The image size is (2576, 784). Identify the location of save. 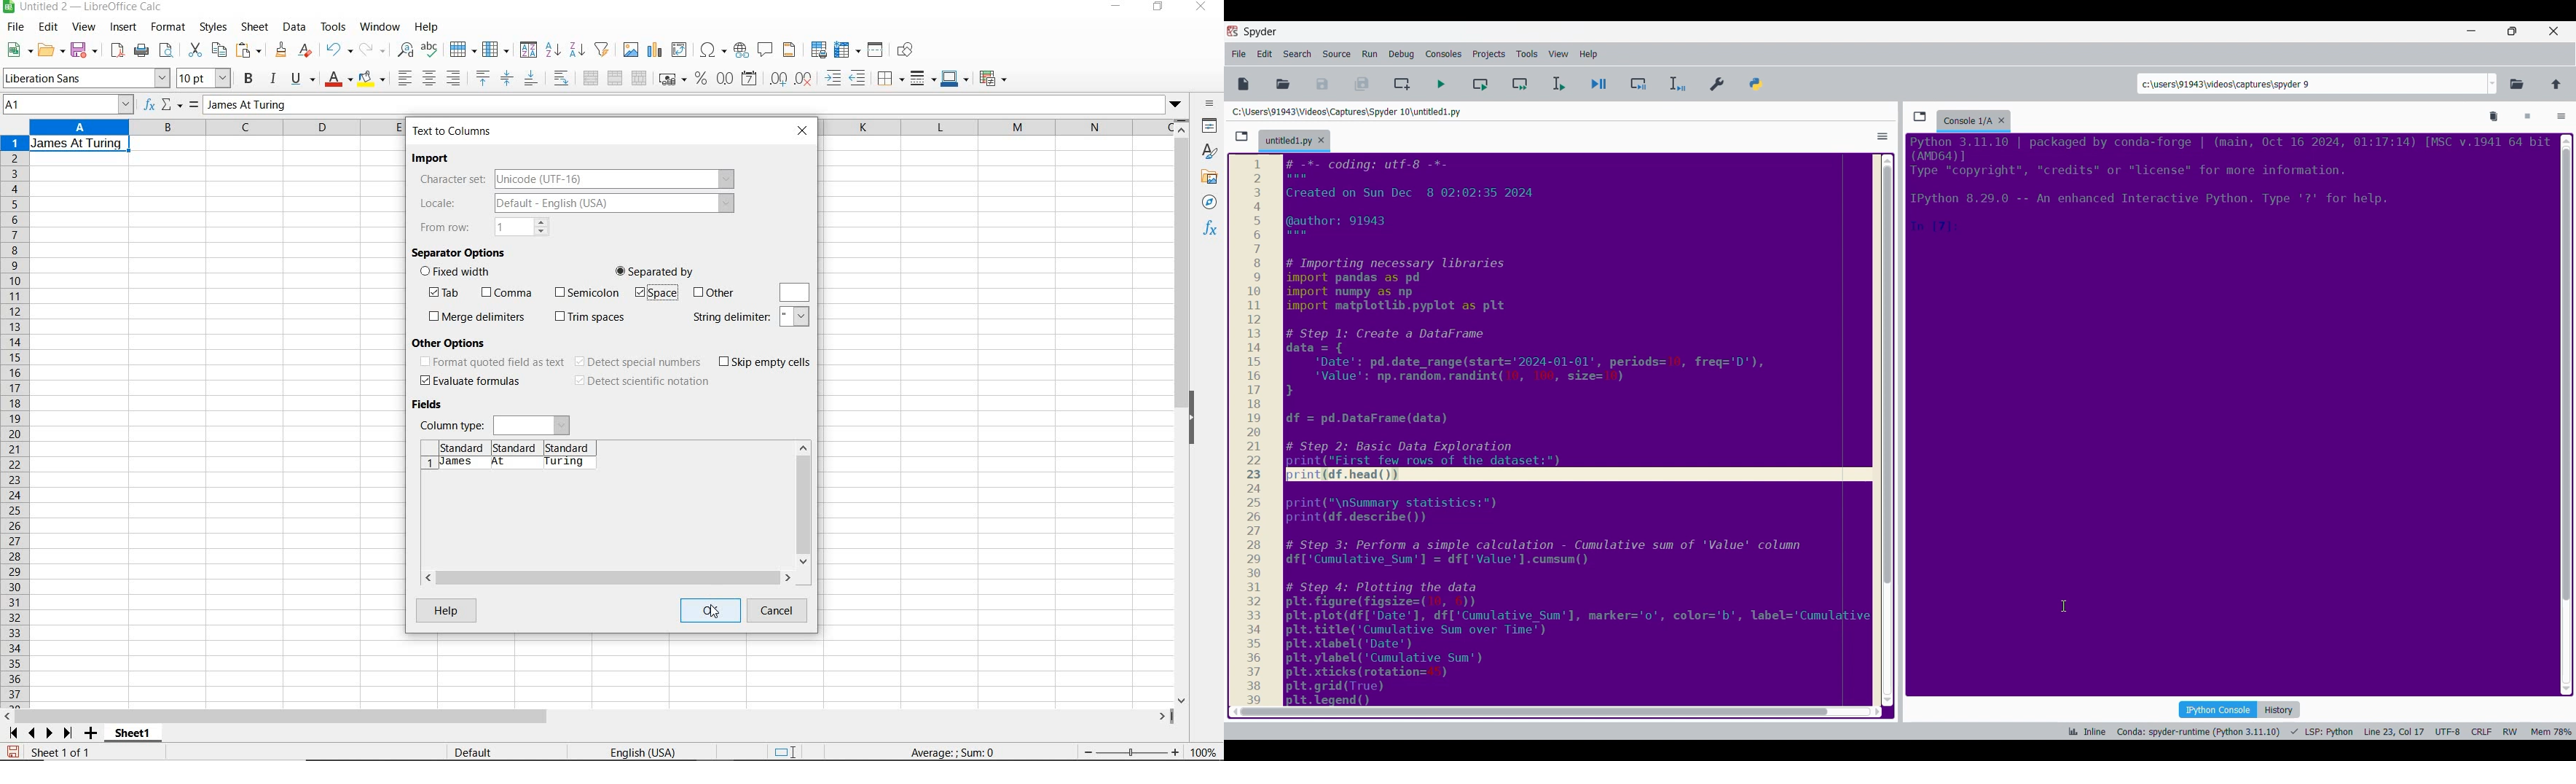
(12, 750).